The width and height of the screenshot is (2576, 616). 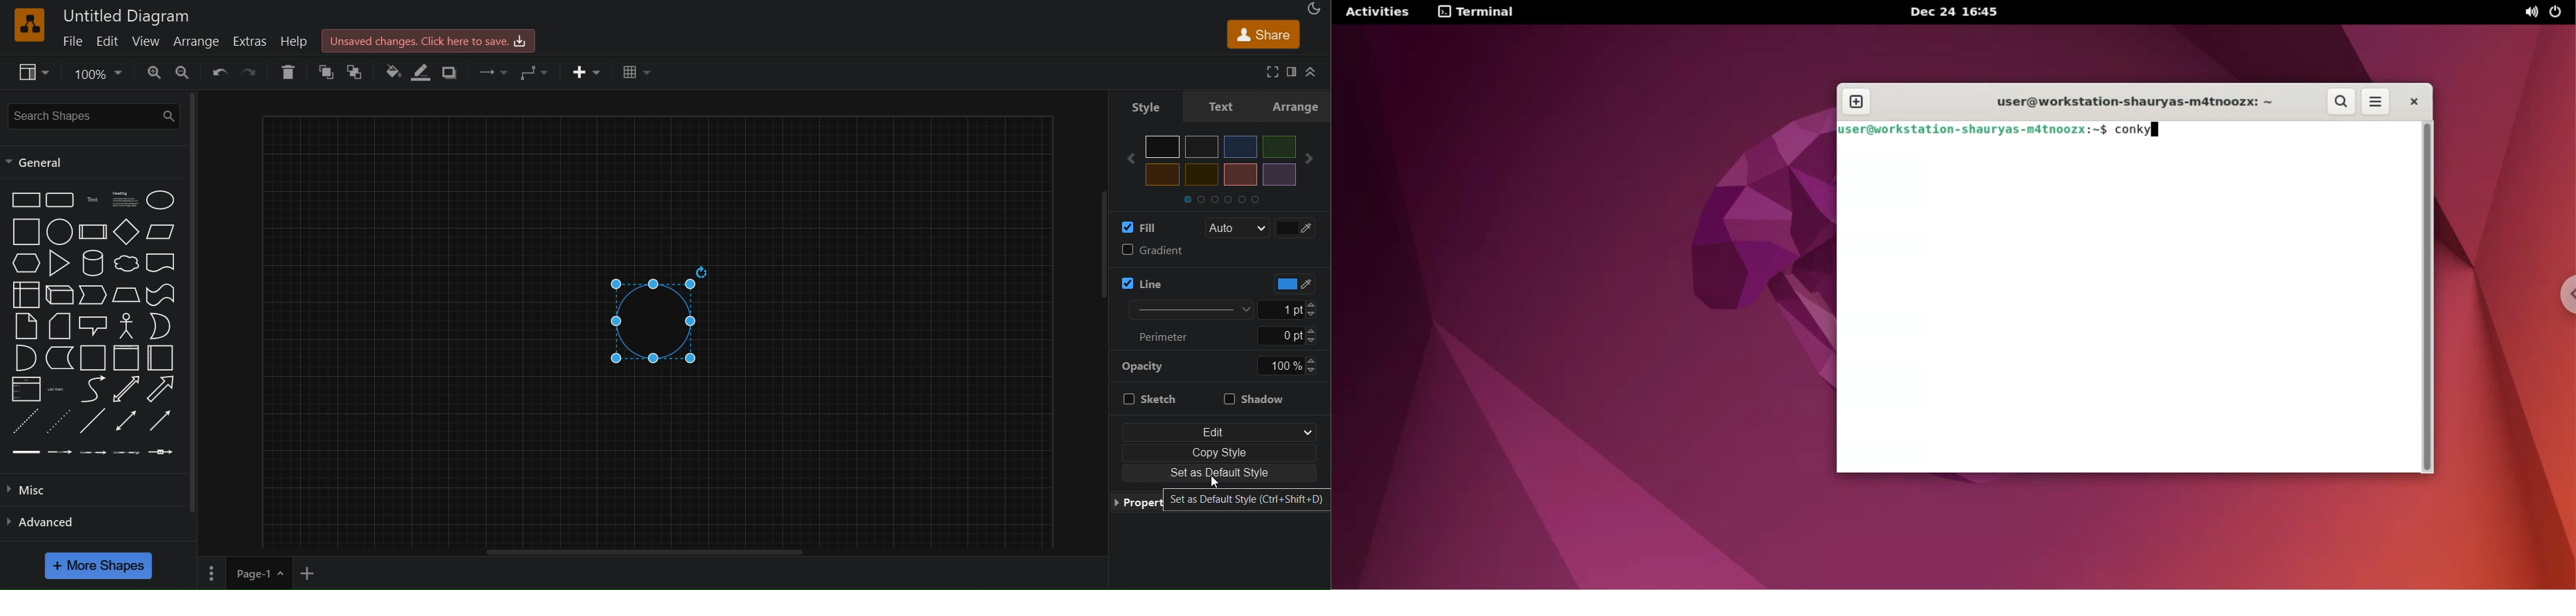 What do you see at coordinates (60, 327) in the screenshot?
I see `card` at bounding box center [60, 327].